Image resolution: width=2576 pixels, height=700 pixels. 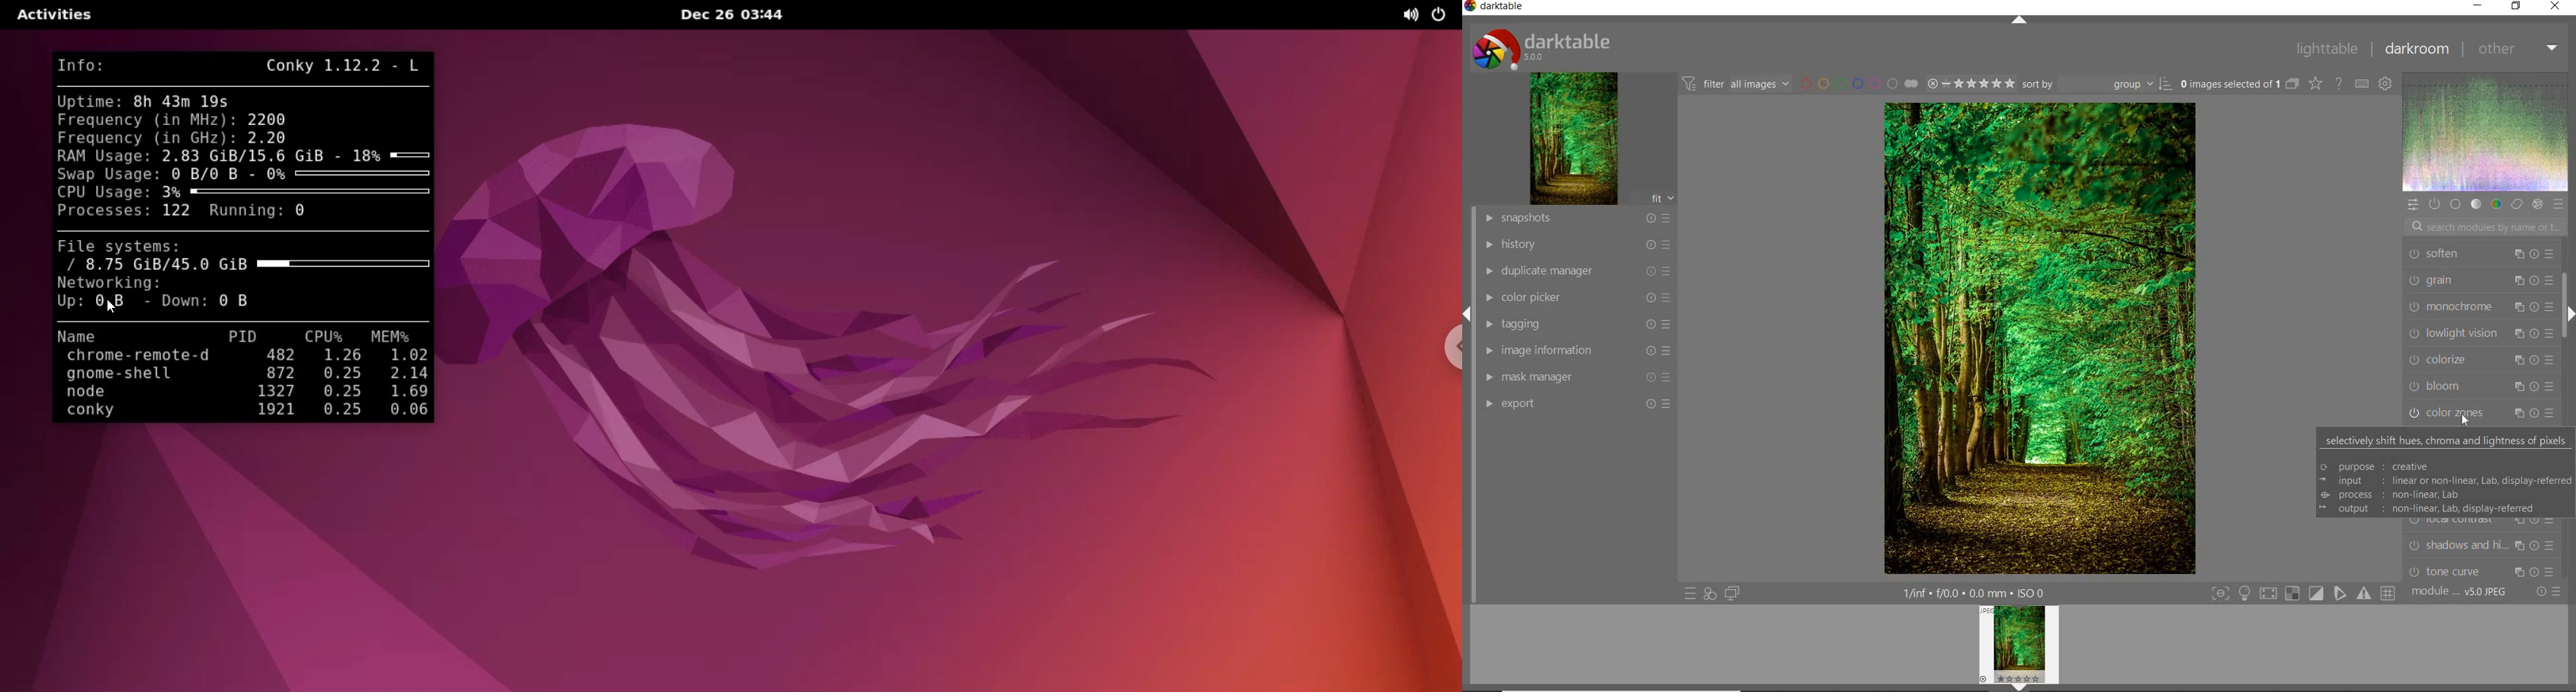 I want to click on EXPAND/COLLAPSE, so click(x=2569, y=316).